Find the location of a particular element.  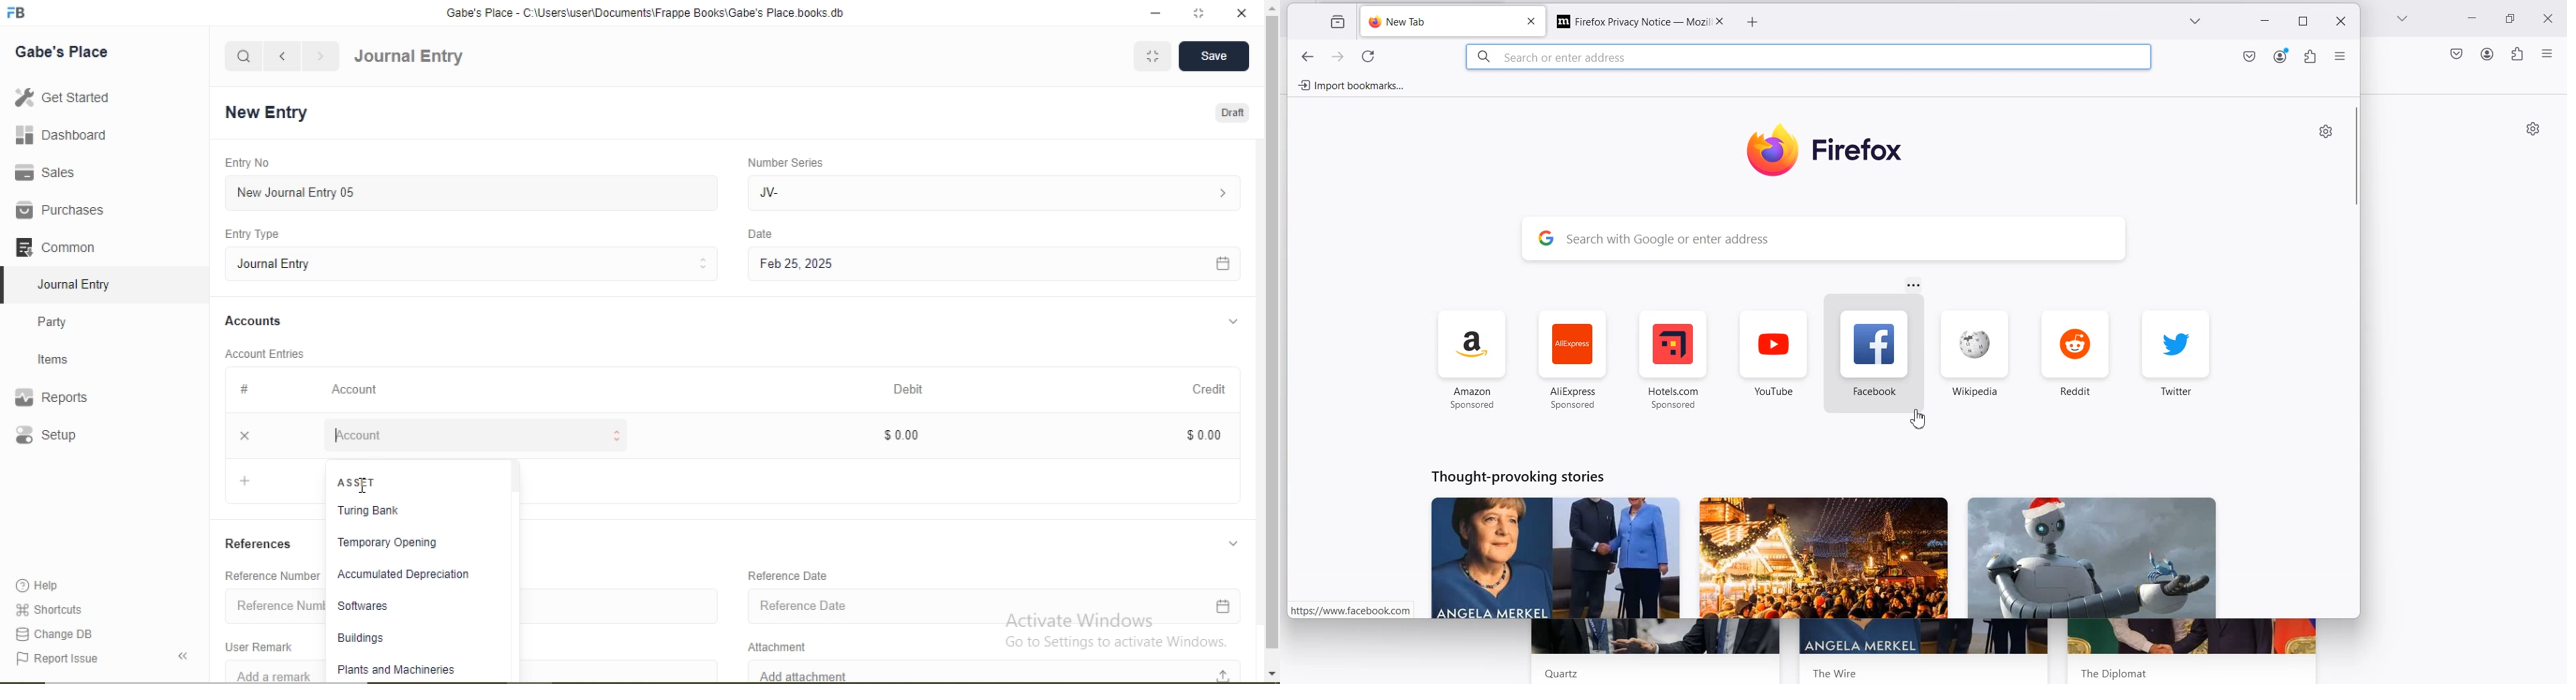

‘Report Issue is located at coordinates (78, 659).